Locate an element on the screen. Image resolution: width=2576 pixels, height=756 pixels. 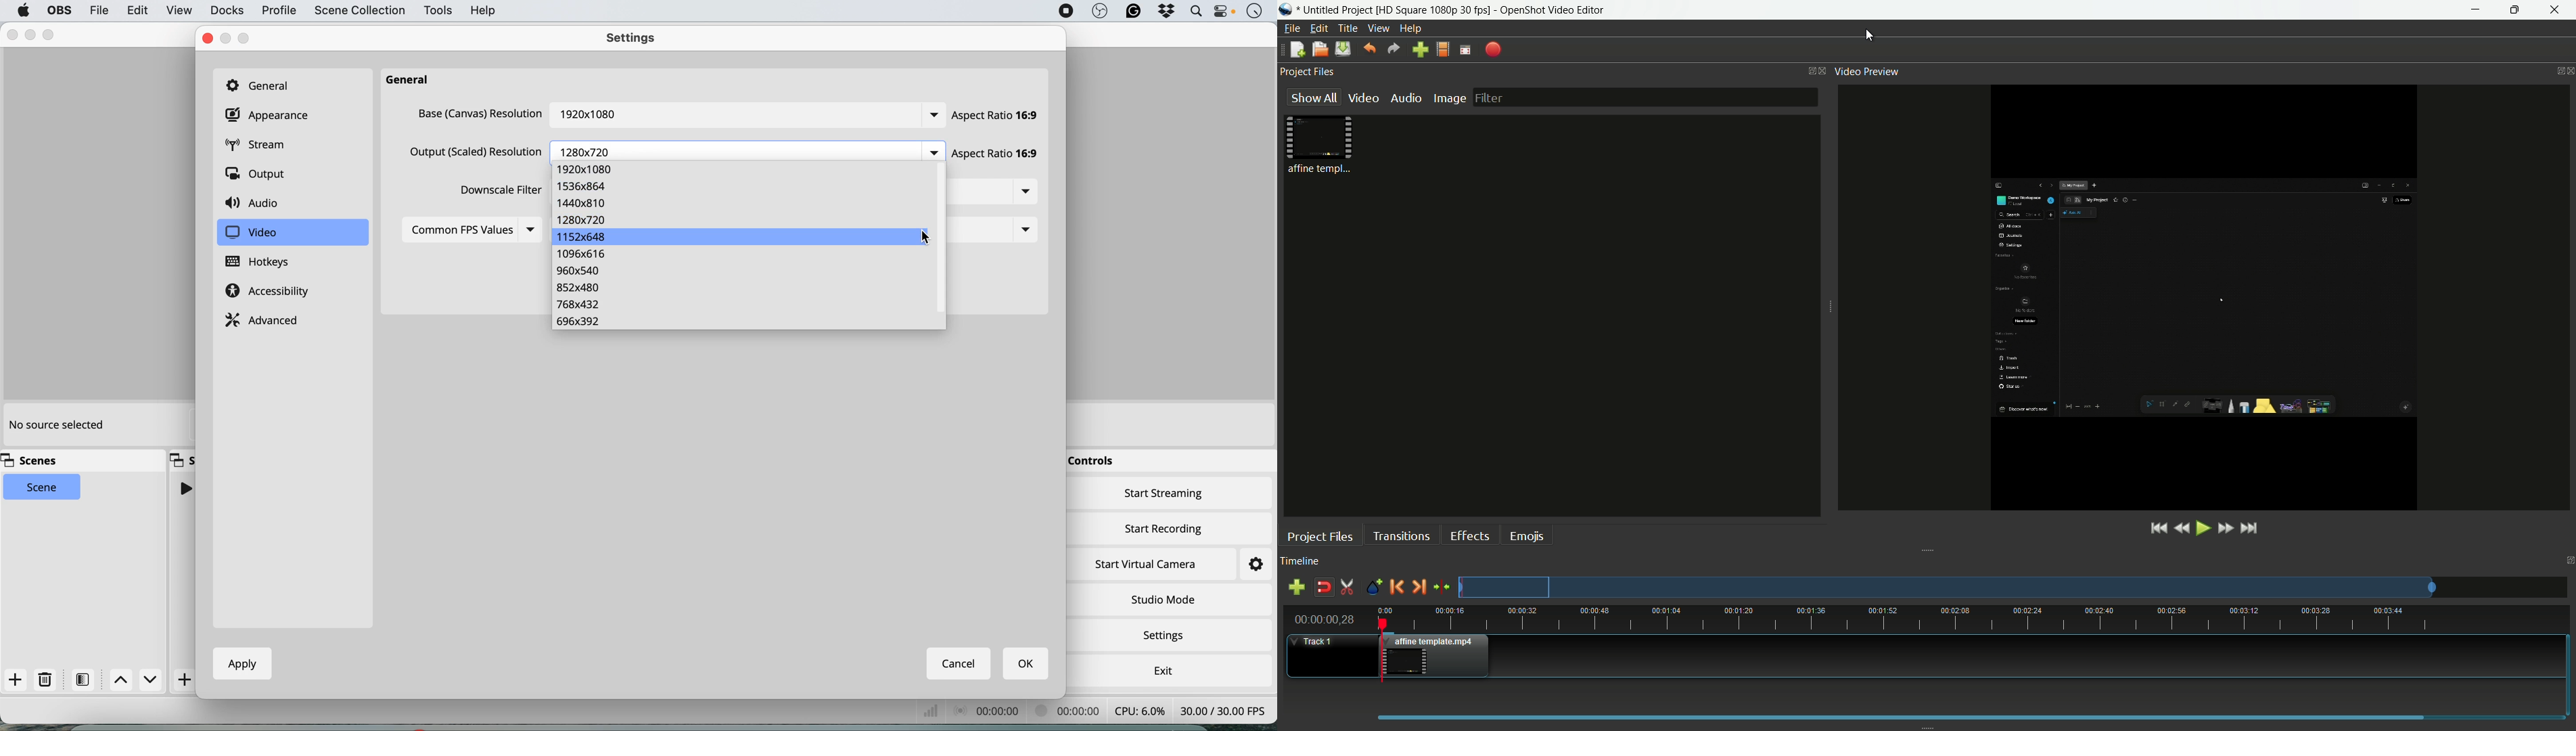
undo is located at coordinates (1368, 49).